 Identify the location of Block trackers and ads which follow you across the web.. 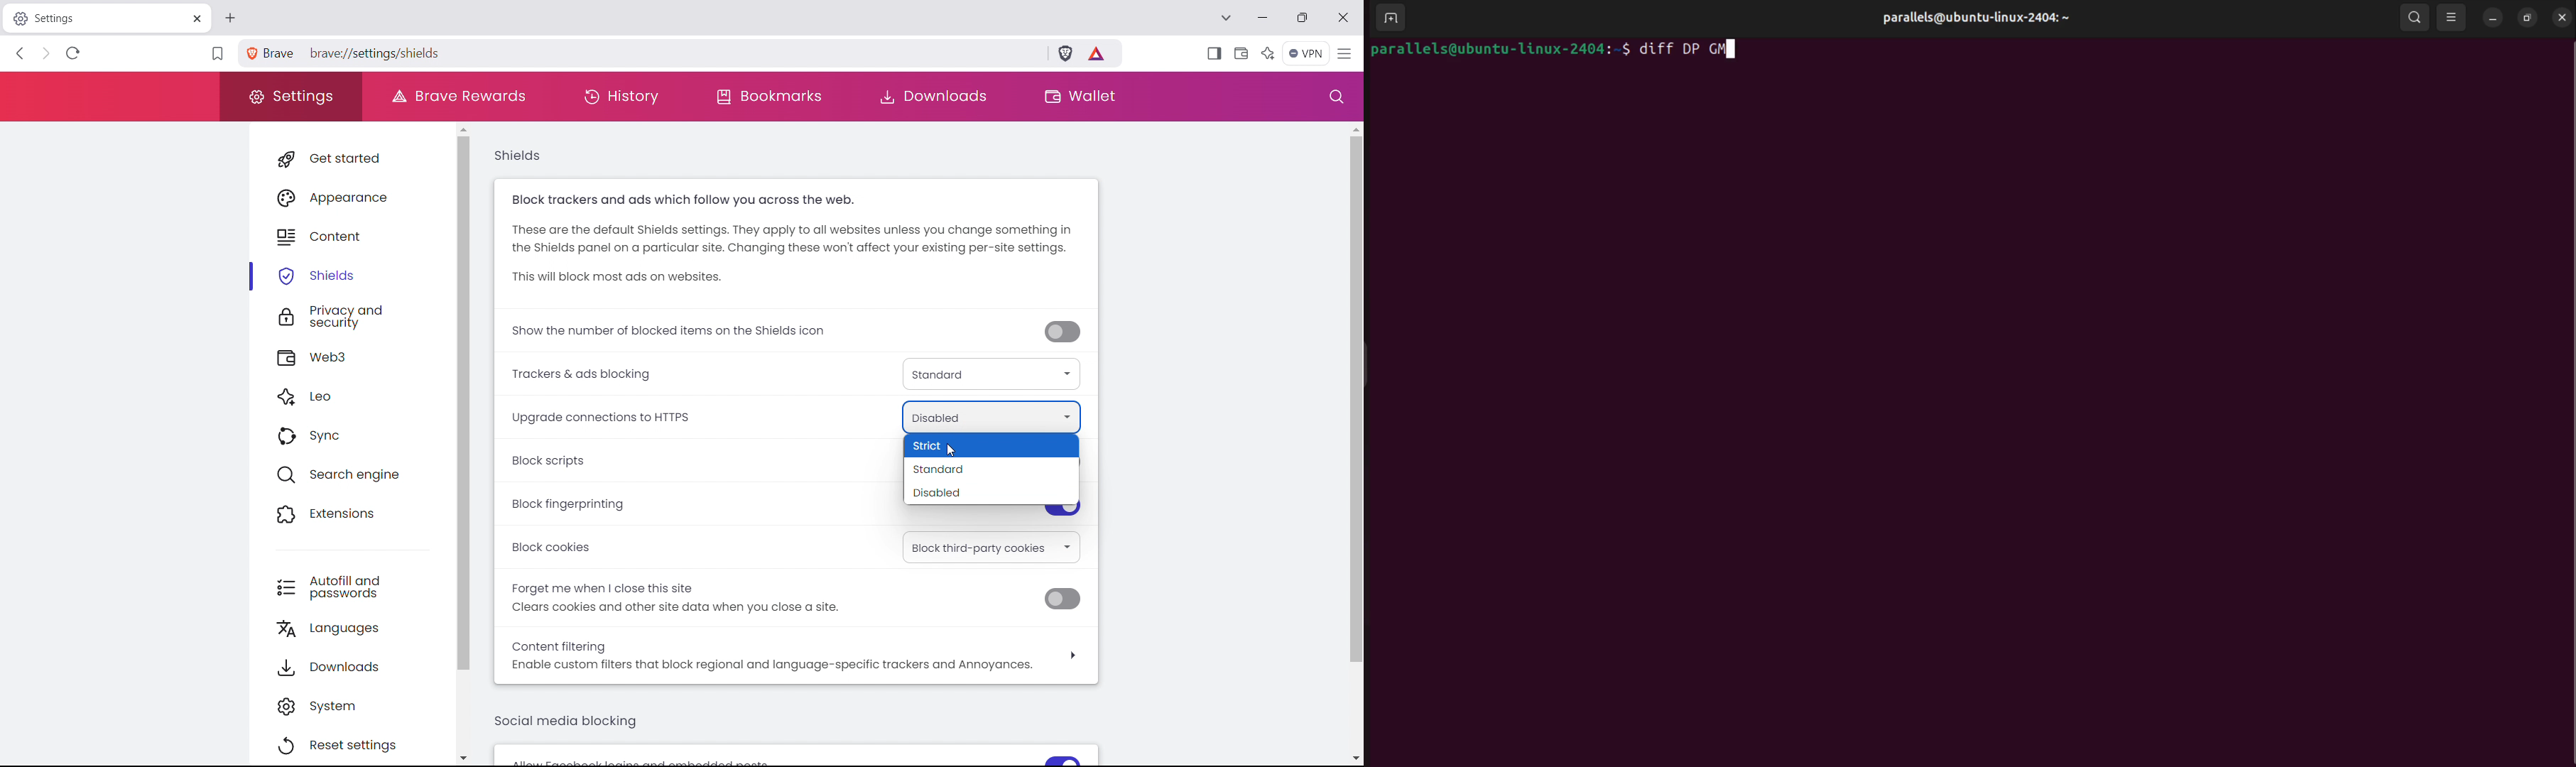
(693, 200).